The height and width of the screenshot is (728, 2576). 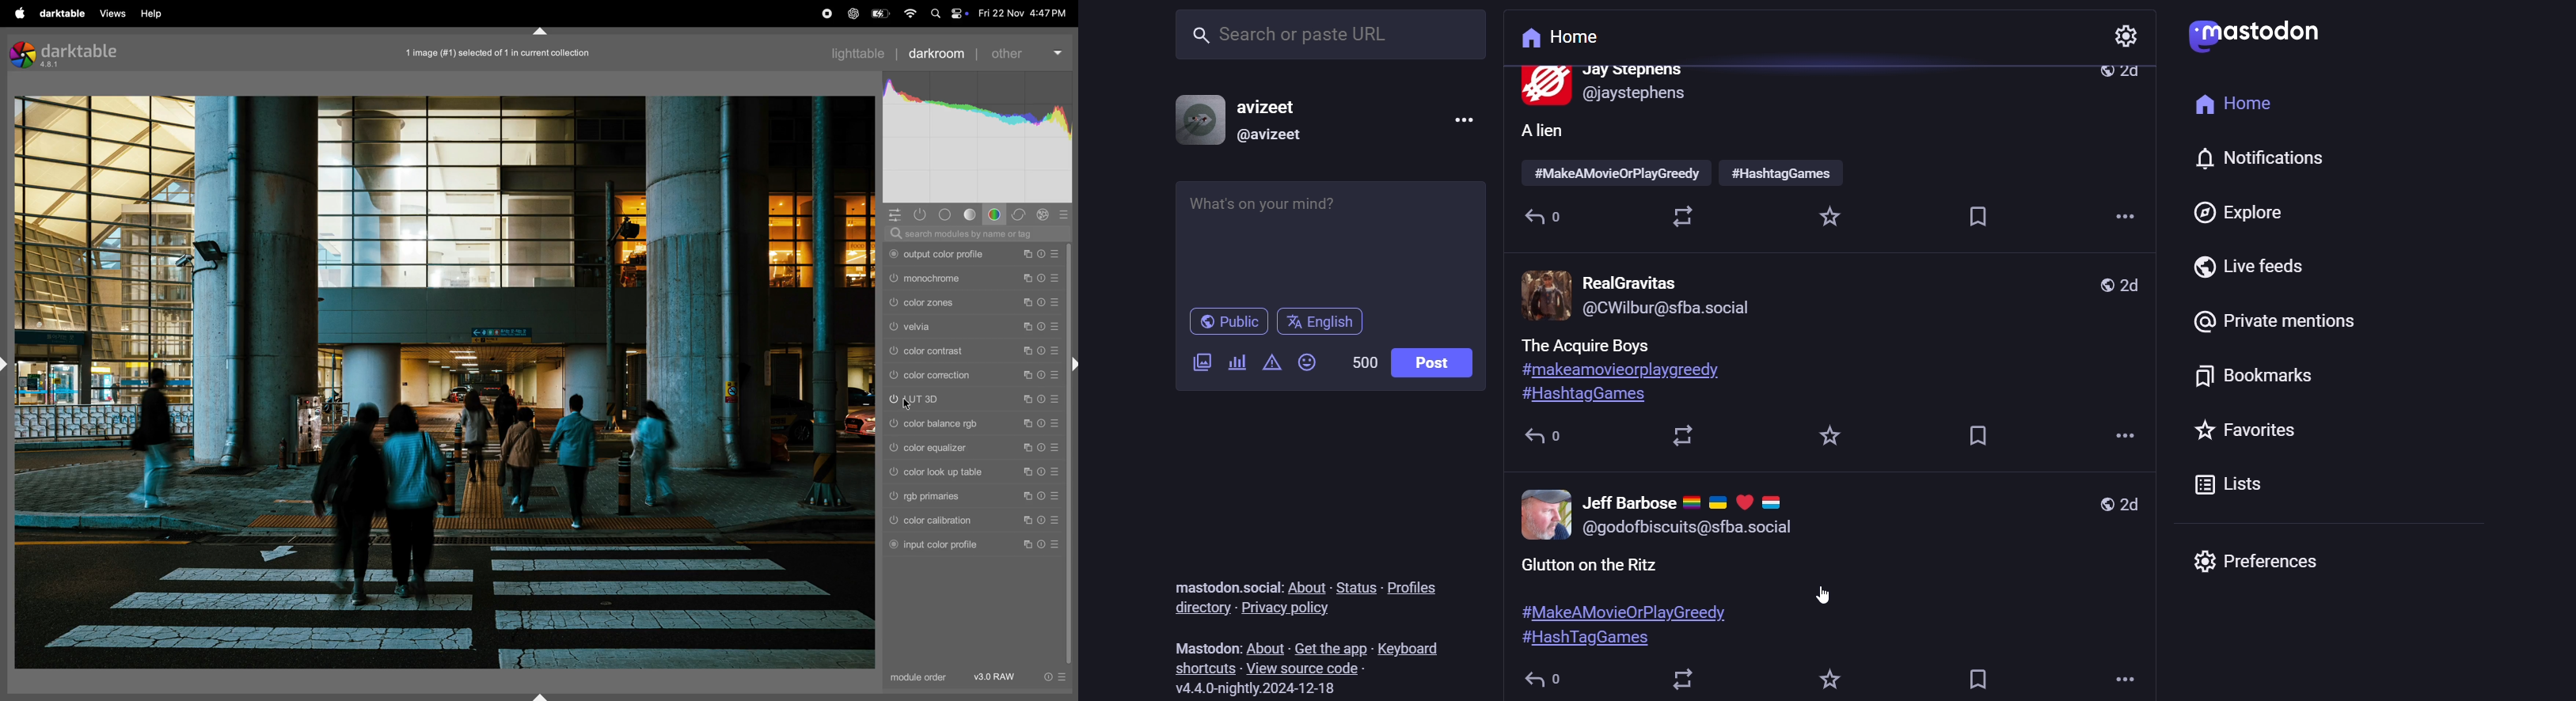 What do you see at coordinates (1196, 608) in the screenshot?
I see `directory` at bounding box center [1196, 608].